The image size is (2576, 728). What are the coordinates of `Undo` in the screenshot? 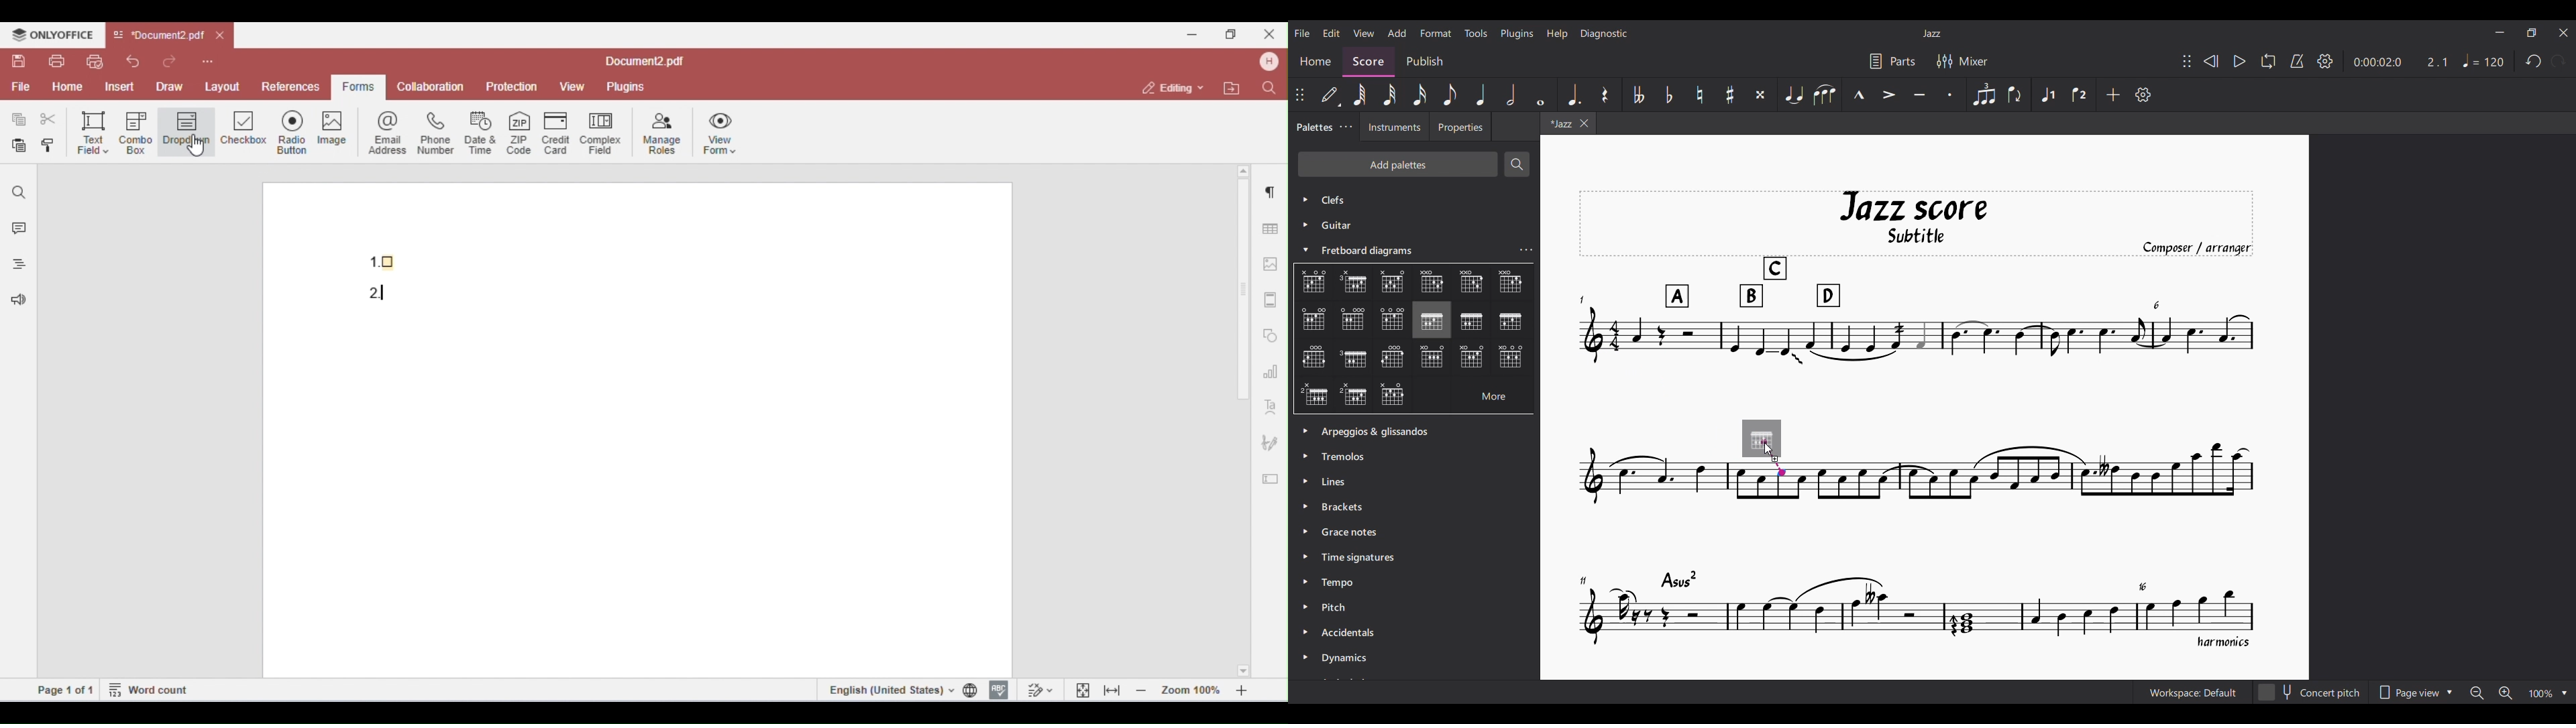 It's located at (2533, 62).